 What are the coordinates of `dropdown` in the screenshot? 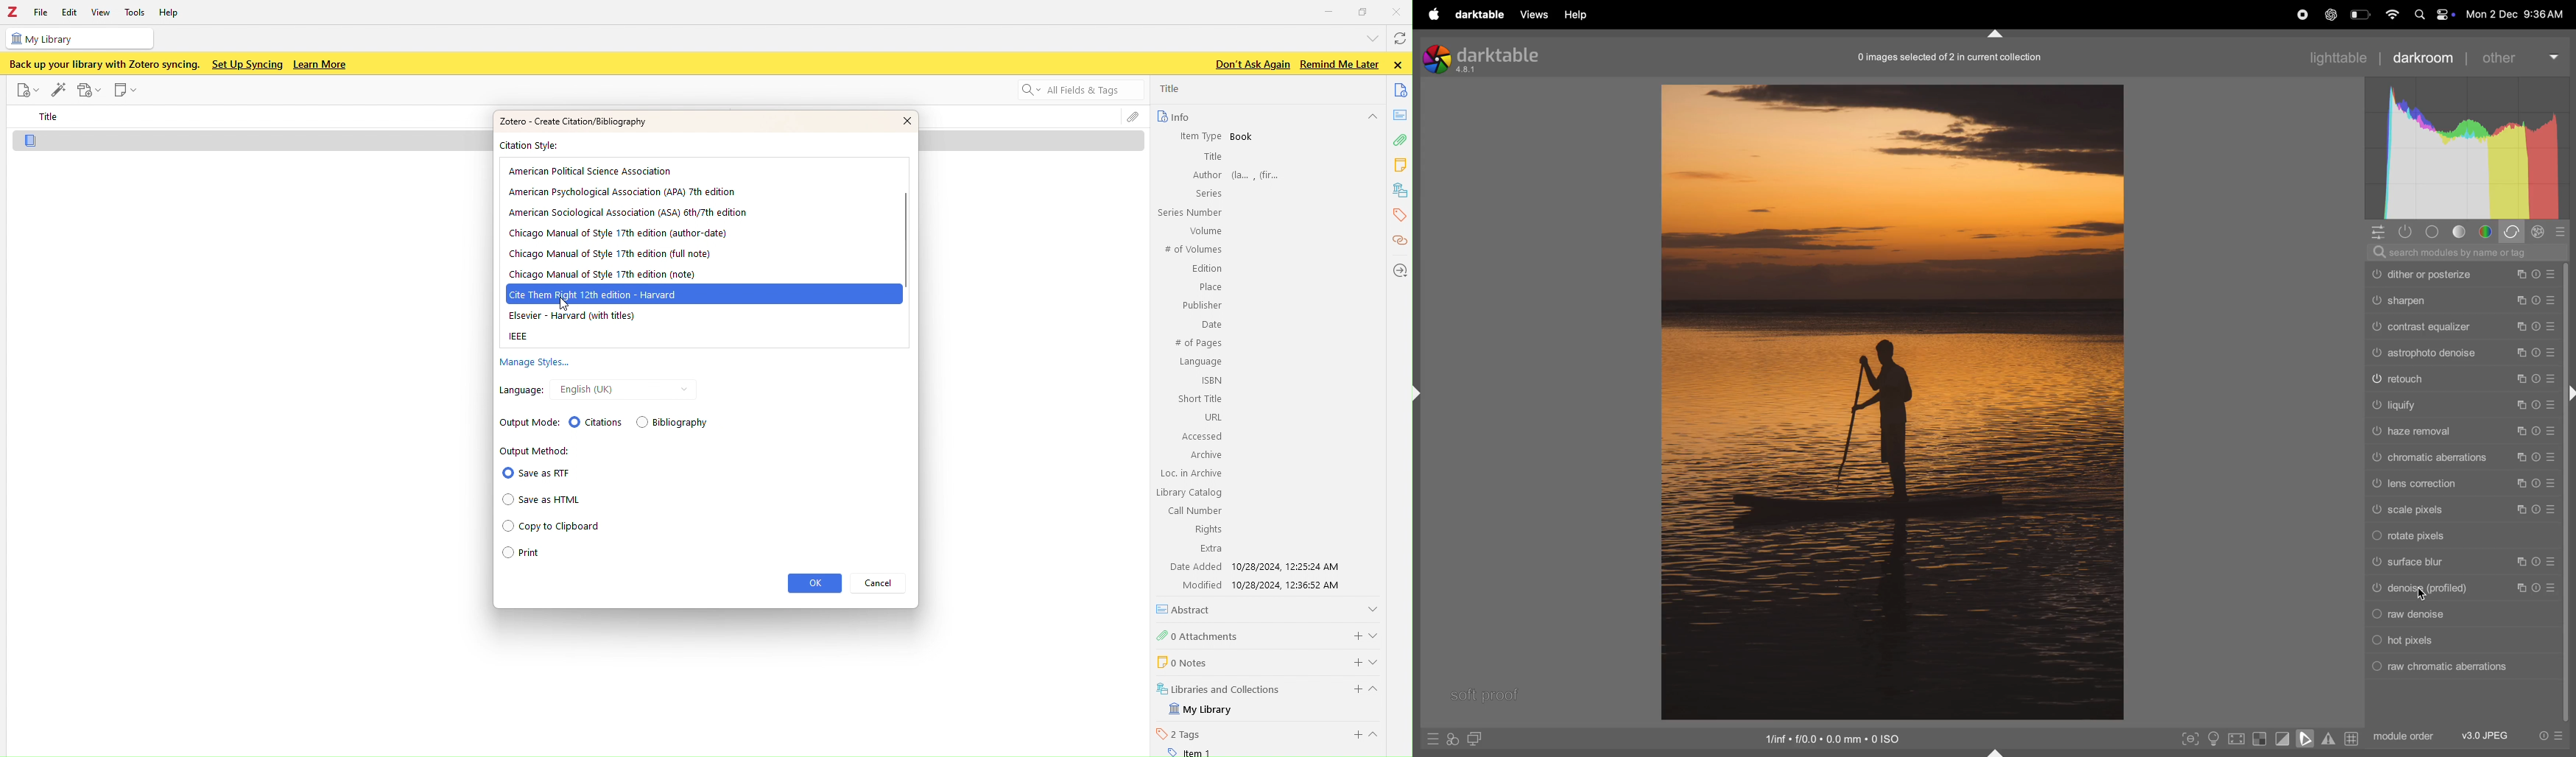 It's located at (1370, 38).